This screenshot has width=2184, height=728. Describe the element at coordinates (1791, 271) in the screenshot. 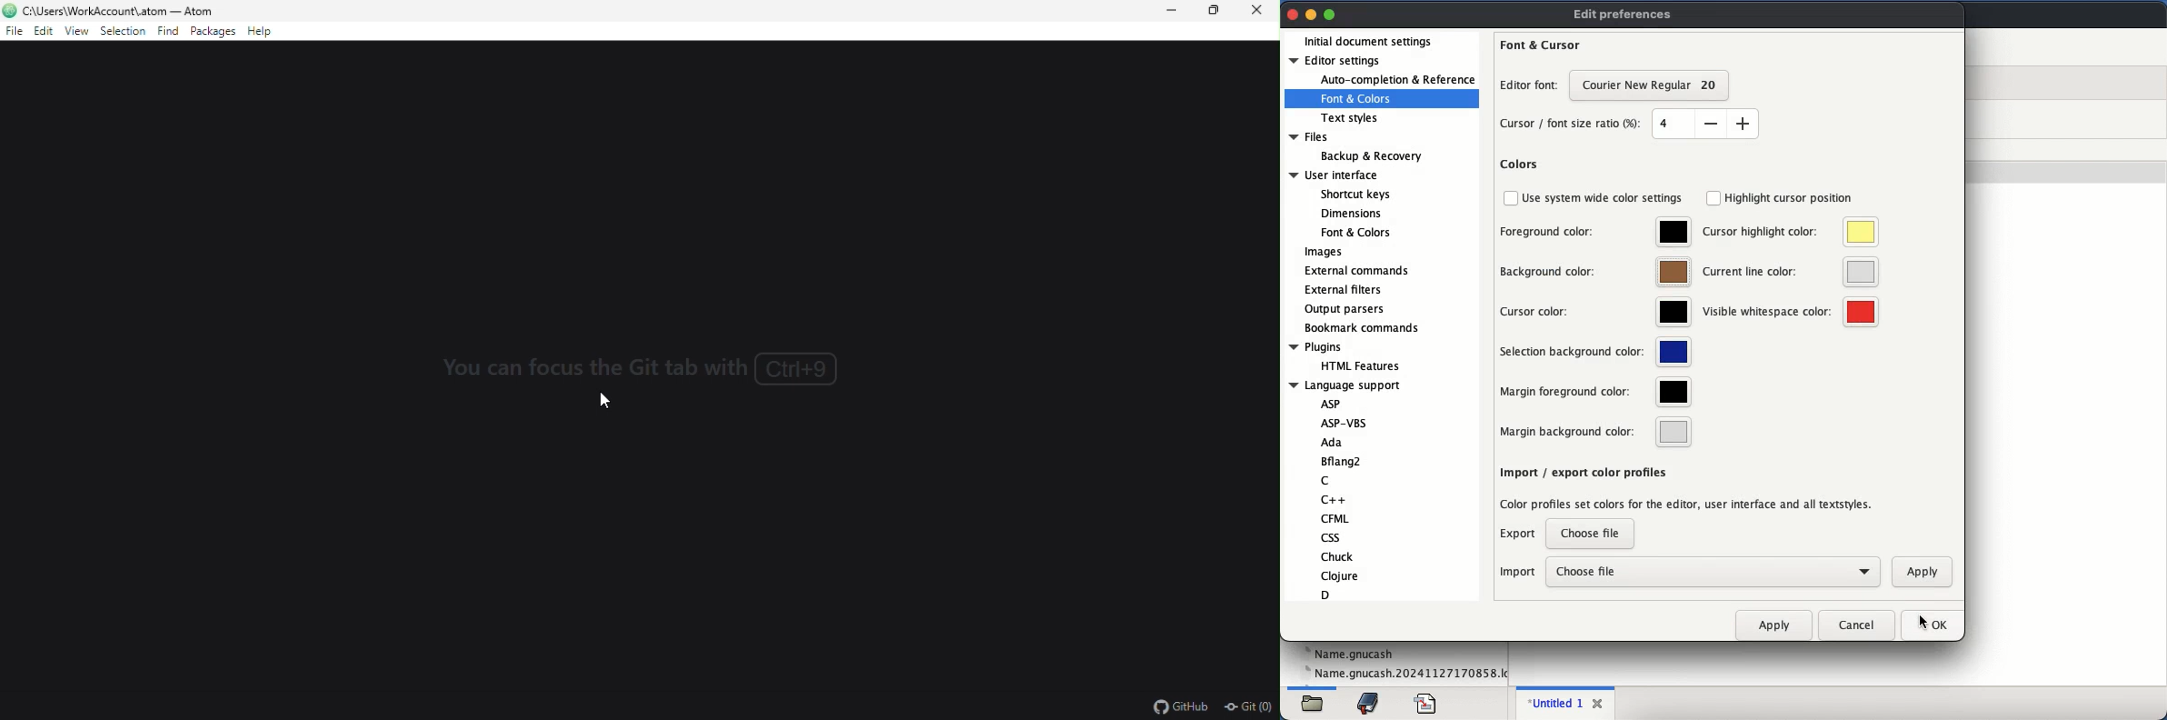

I see `current line color` at that location.